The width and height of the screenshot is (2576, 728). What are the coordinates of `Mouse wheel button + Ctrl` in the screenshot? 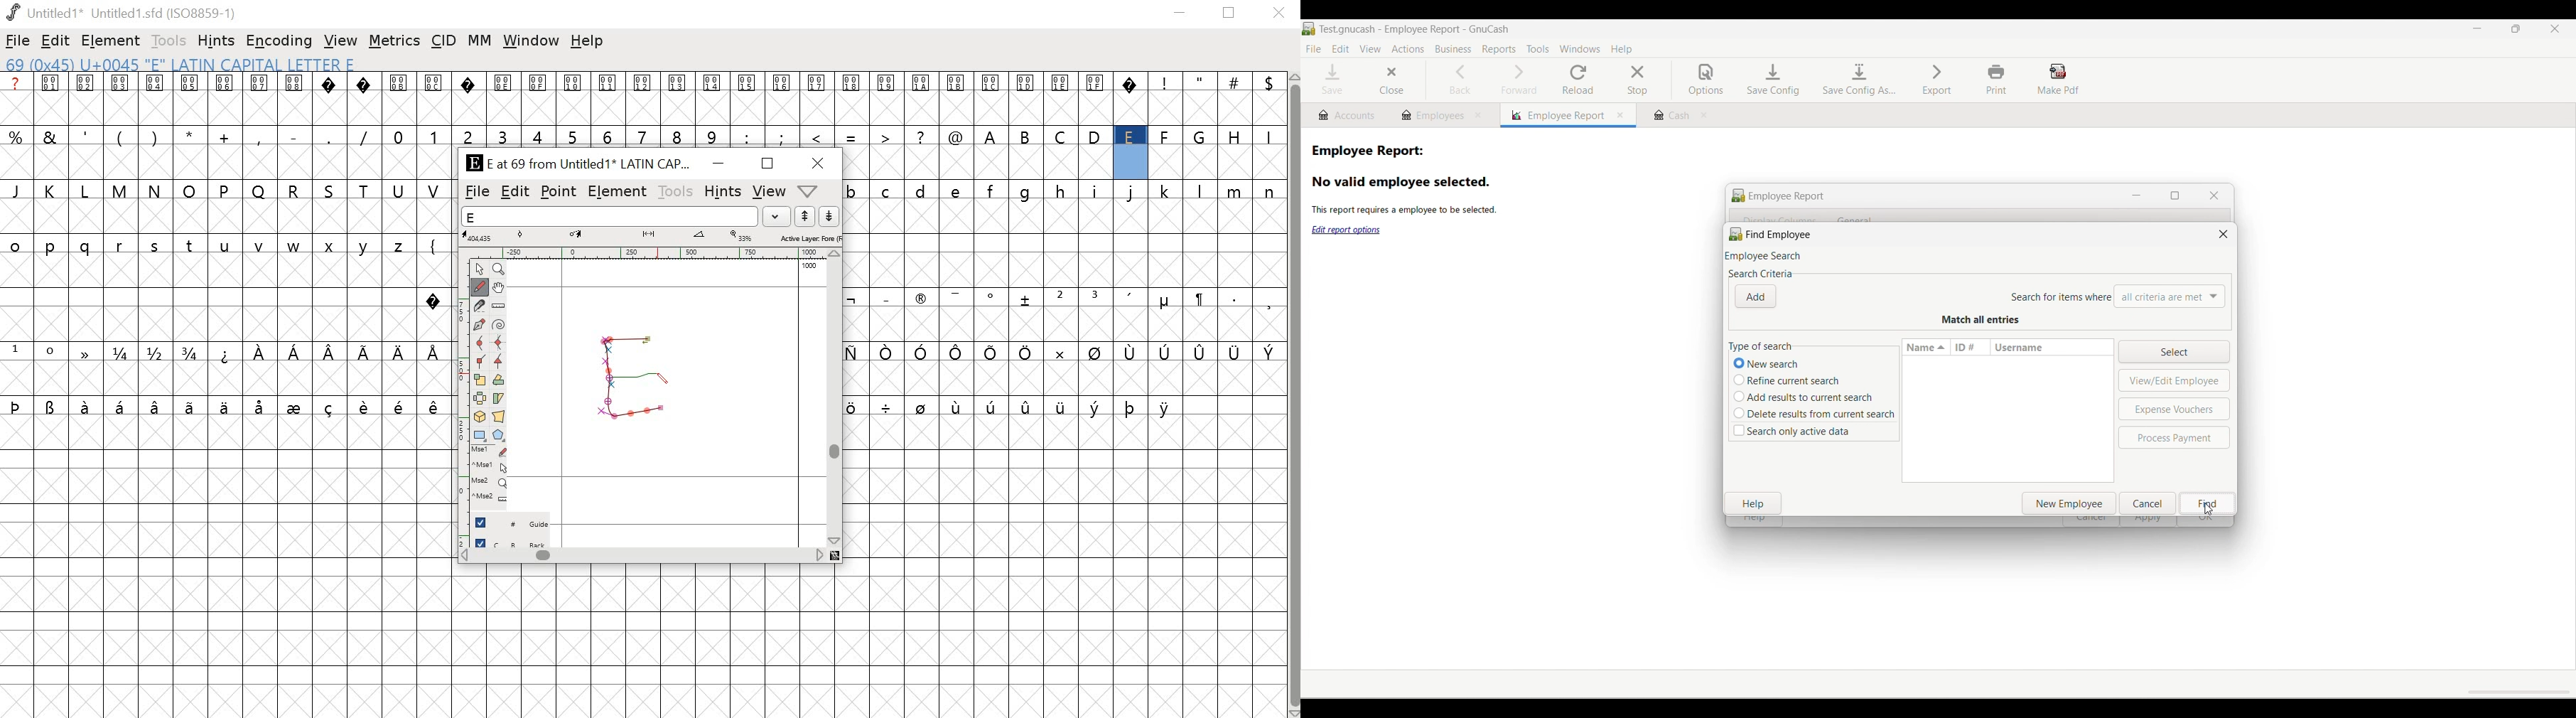 It's located at (489, 498).